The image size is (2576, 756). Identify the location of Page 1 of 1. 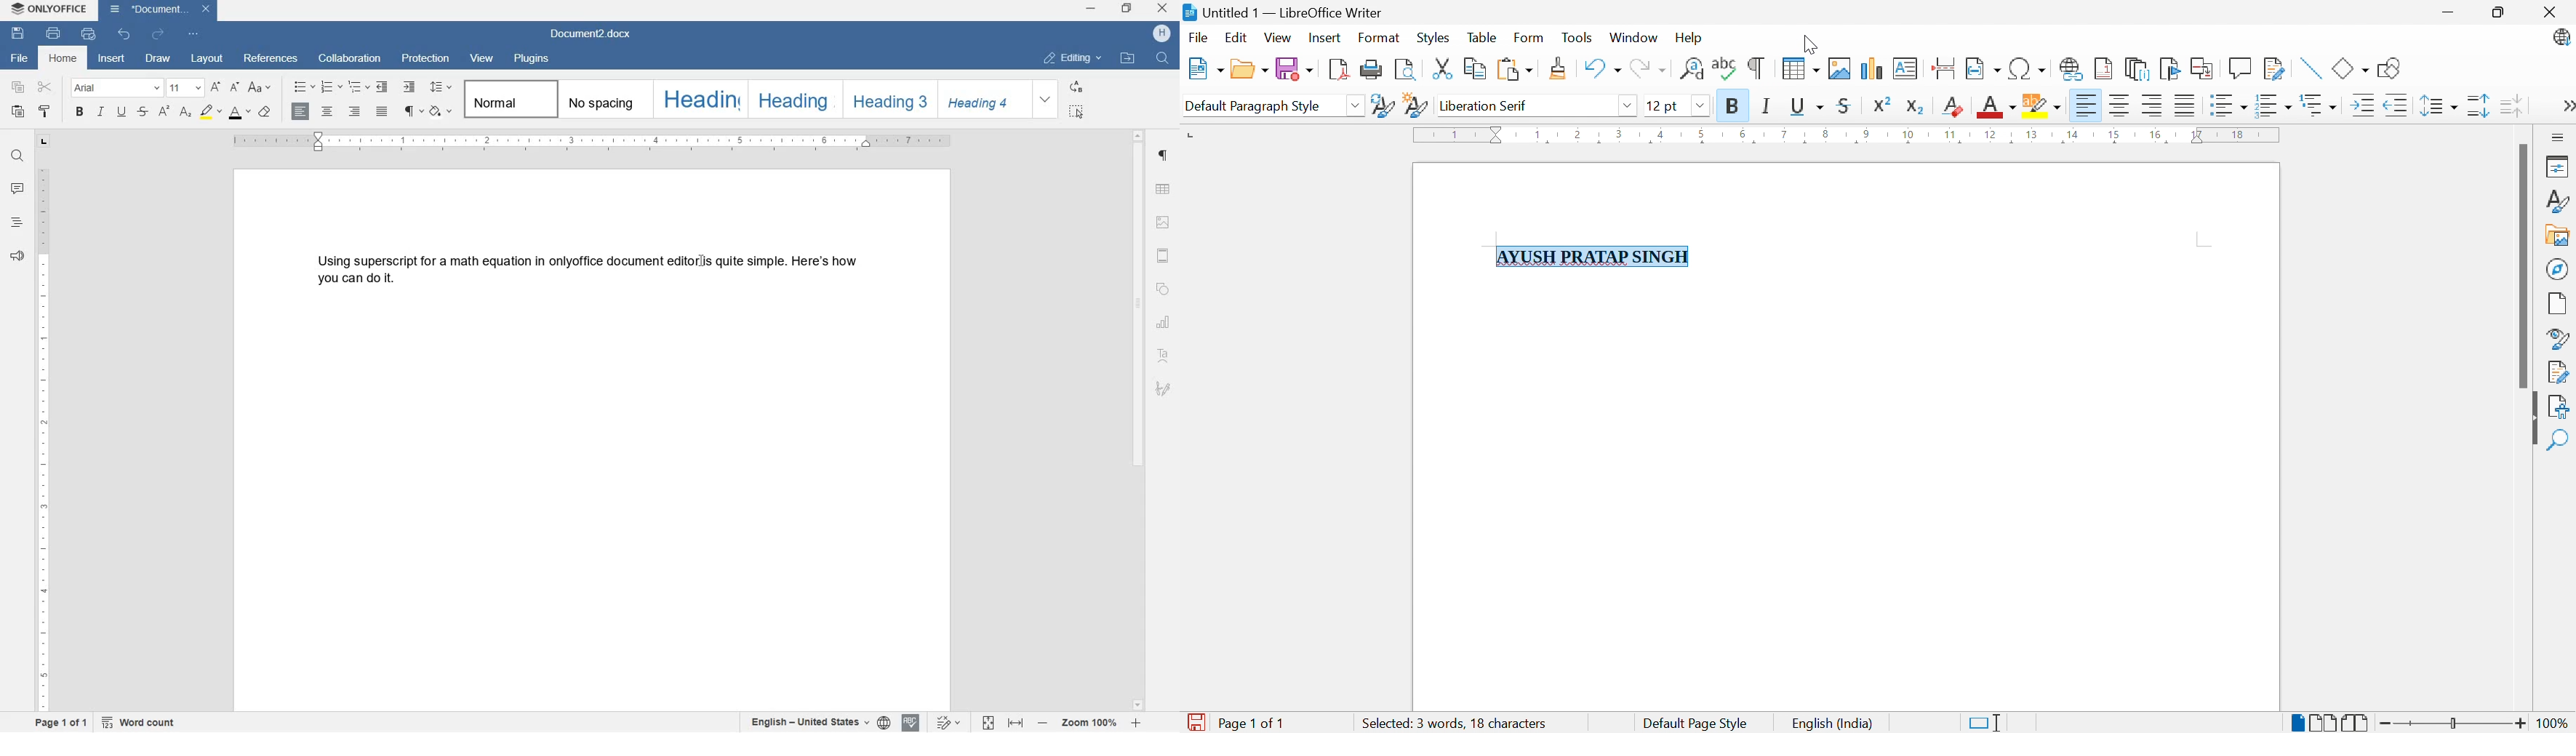
(1255, 723).